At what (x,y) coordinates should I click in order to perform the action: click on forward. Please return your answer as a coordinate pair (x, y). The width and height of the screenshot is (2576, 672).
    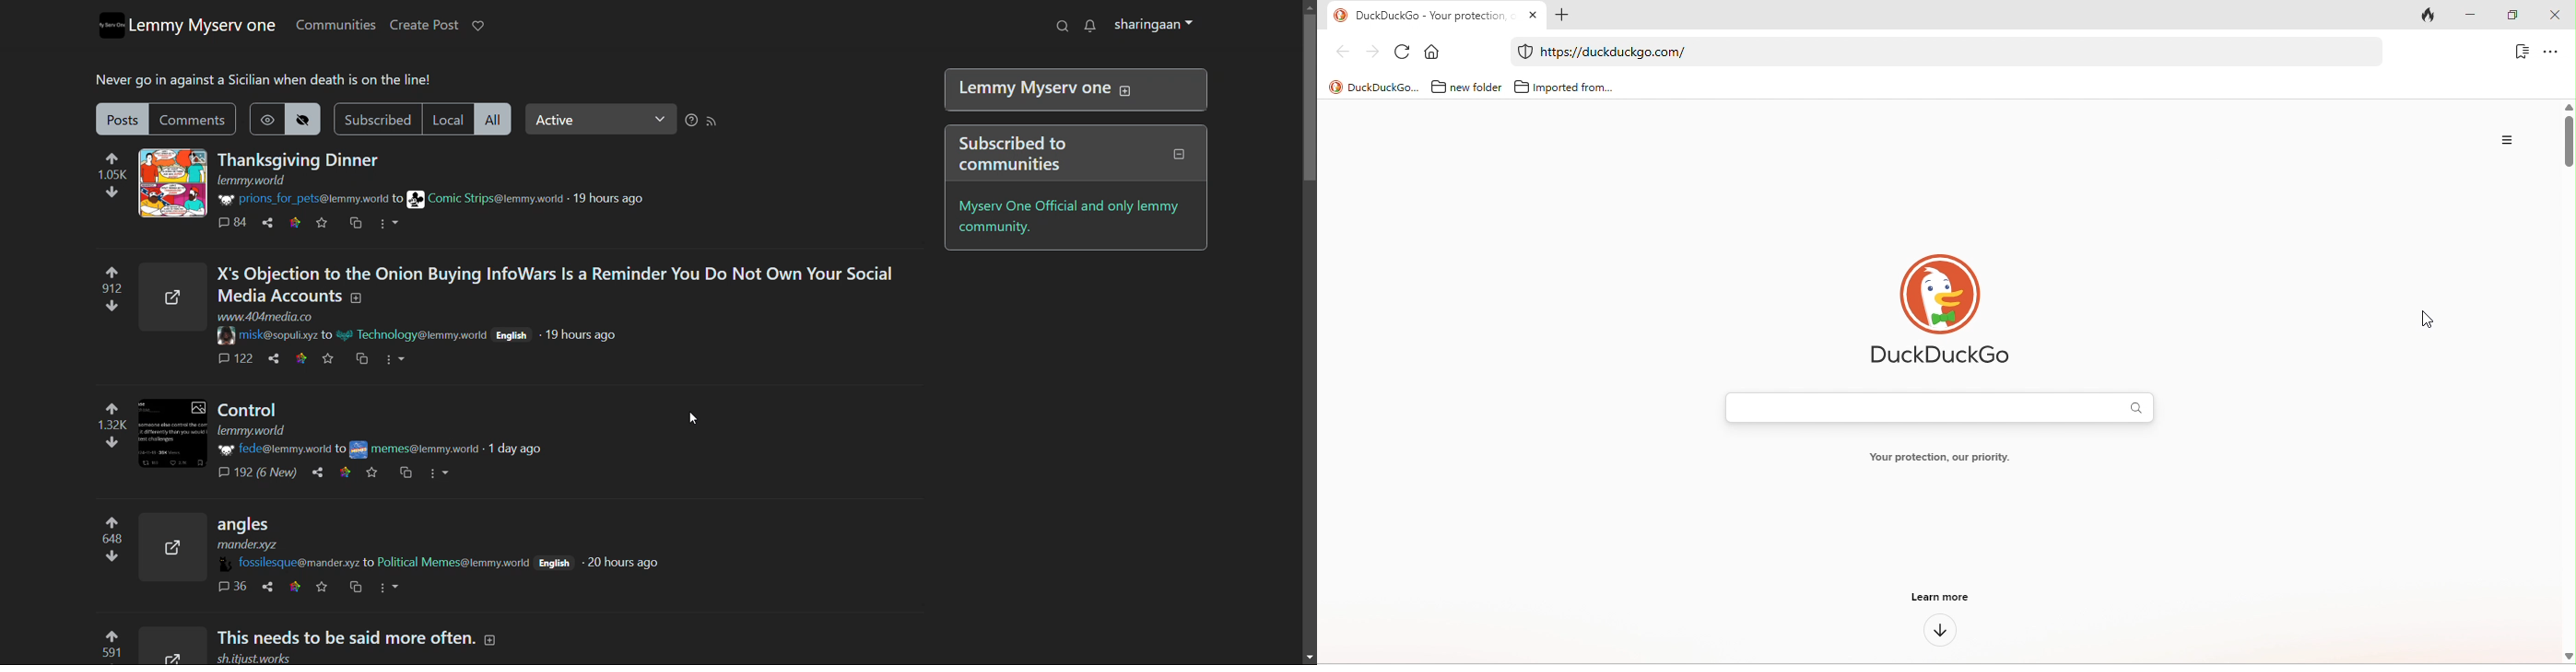
    Looking at the image, I should click on (1369, 51).